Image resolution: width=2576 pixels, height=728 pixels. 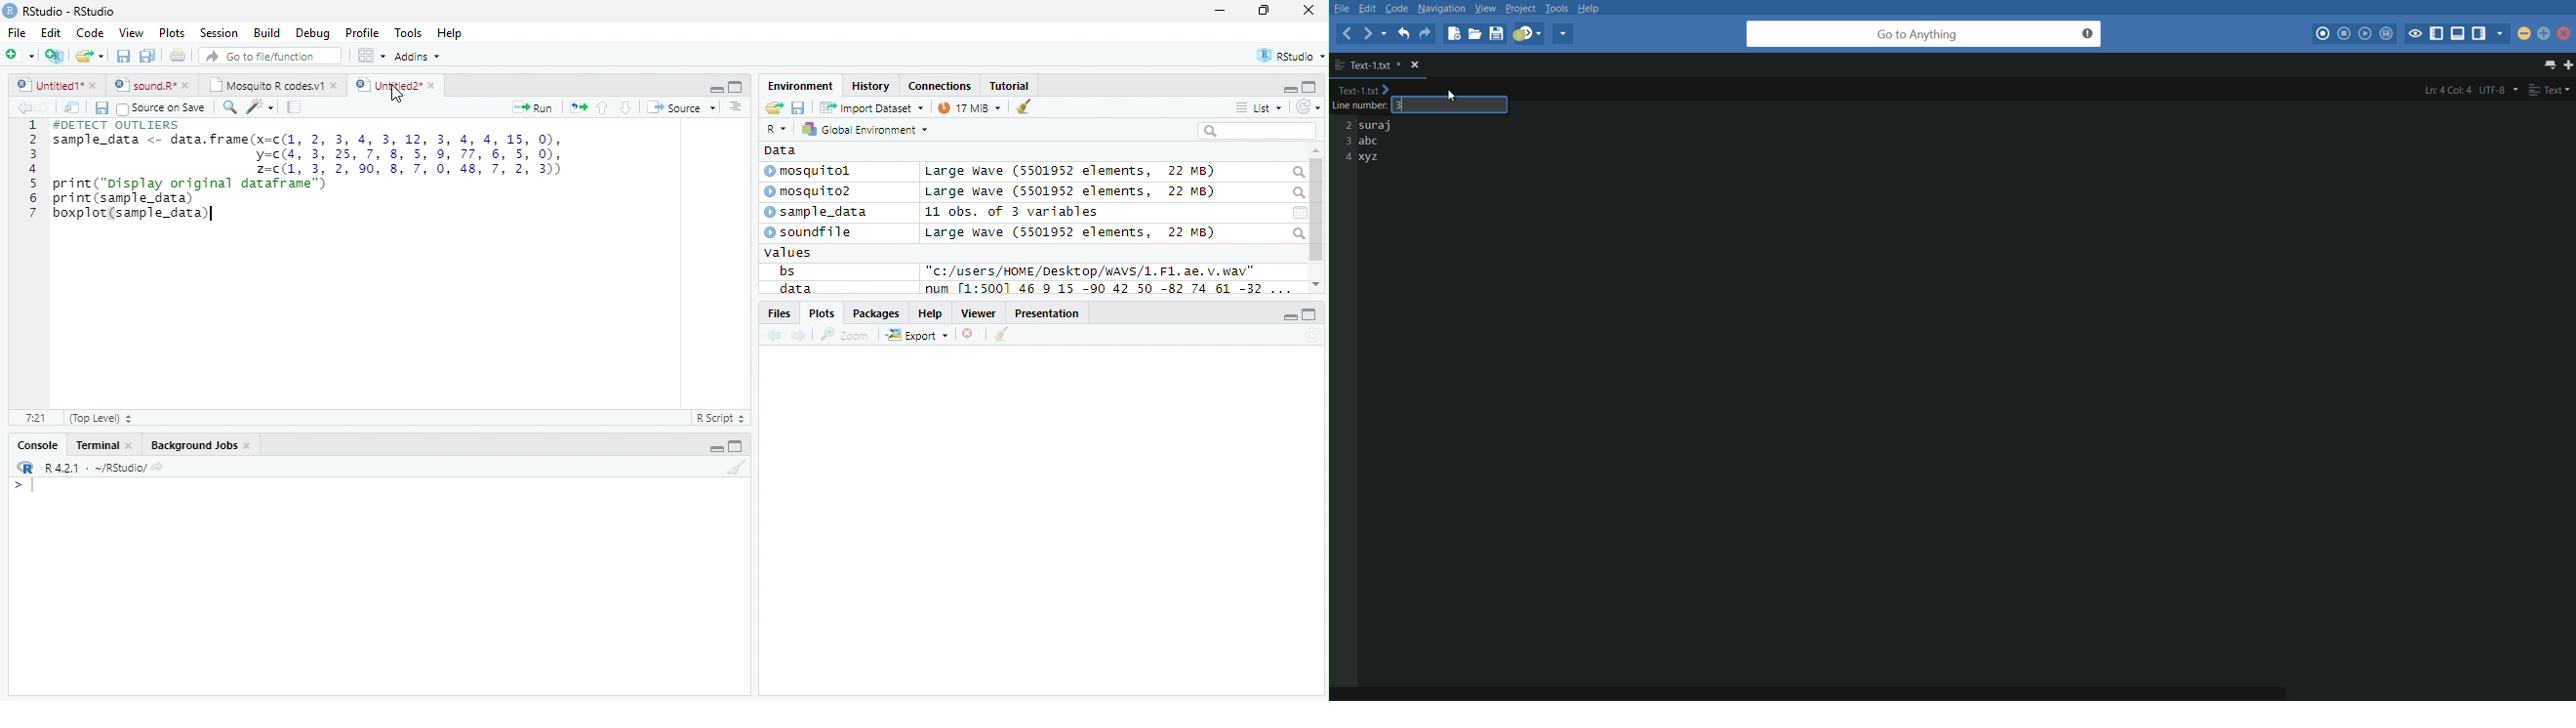 What do you see at coordinates (452, 33) in the screenshot?
I see `Help` at bounding box center [452, 33].